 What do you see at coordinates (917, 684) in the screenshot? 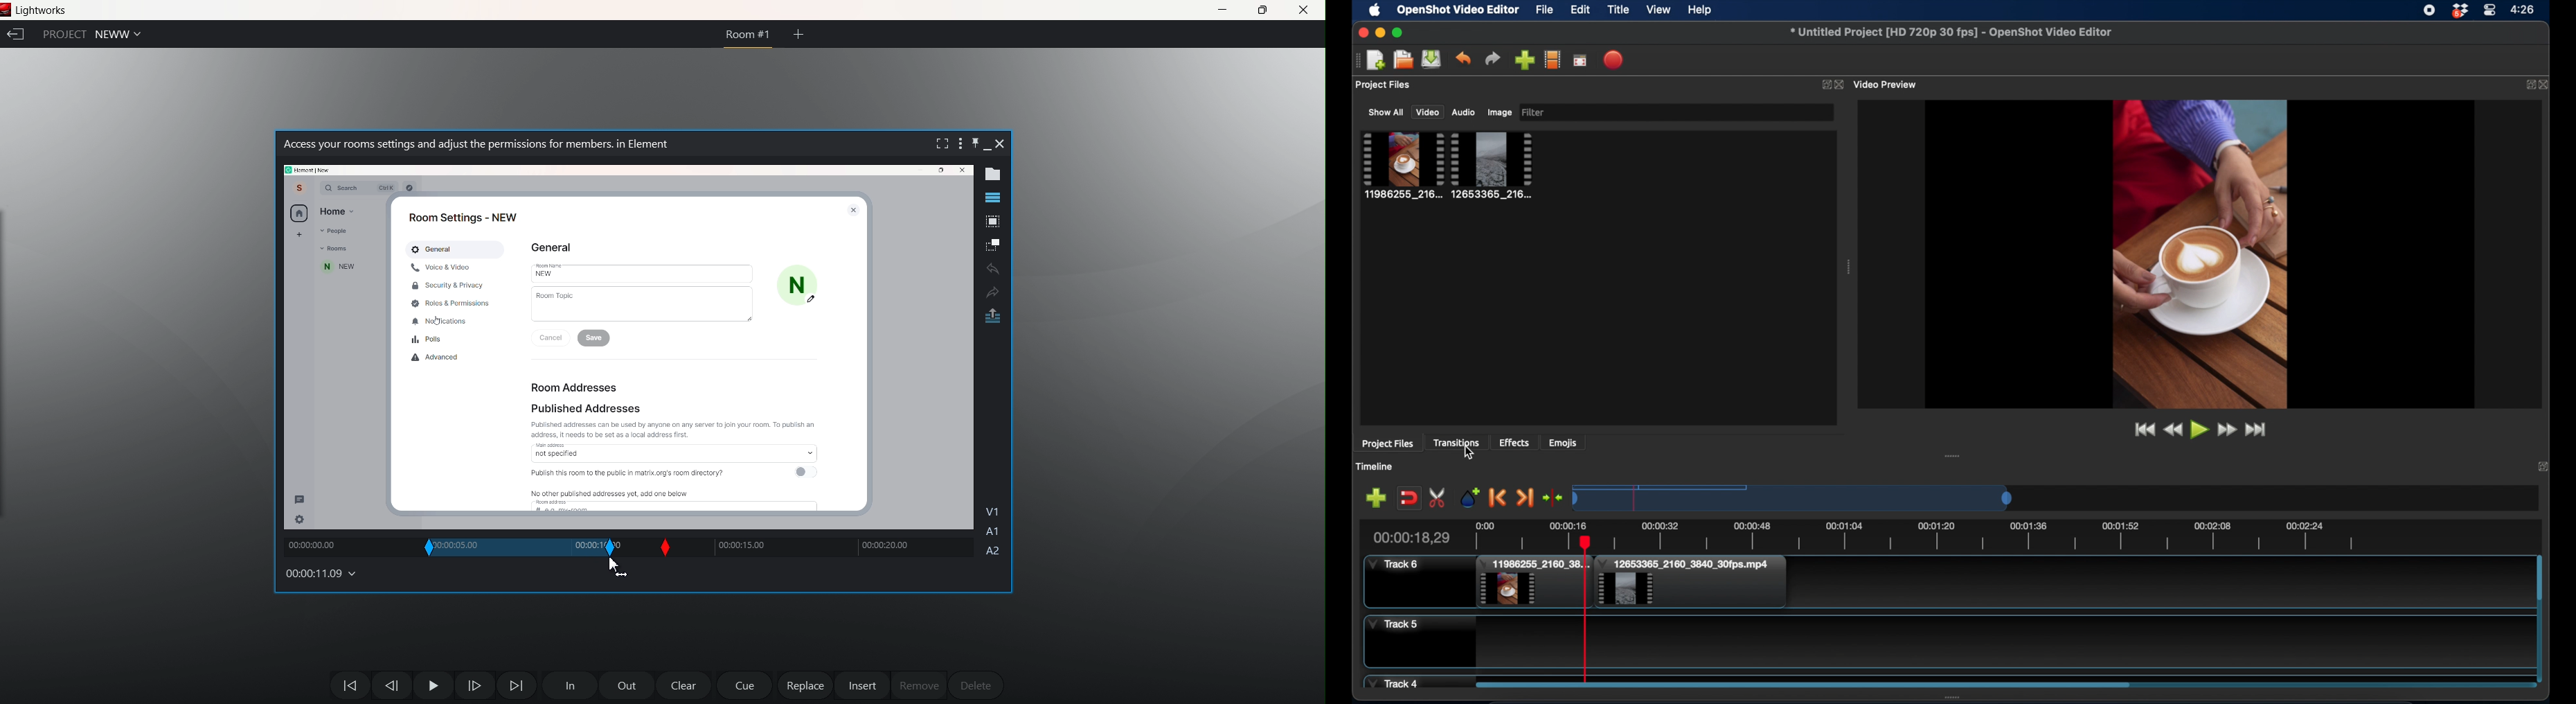
I see `remove` at bounding box center [917, 684].